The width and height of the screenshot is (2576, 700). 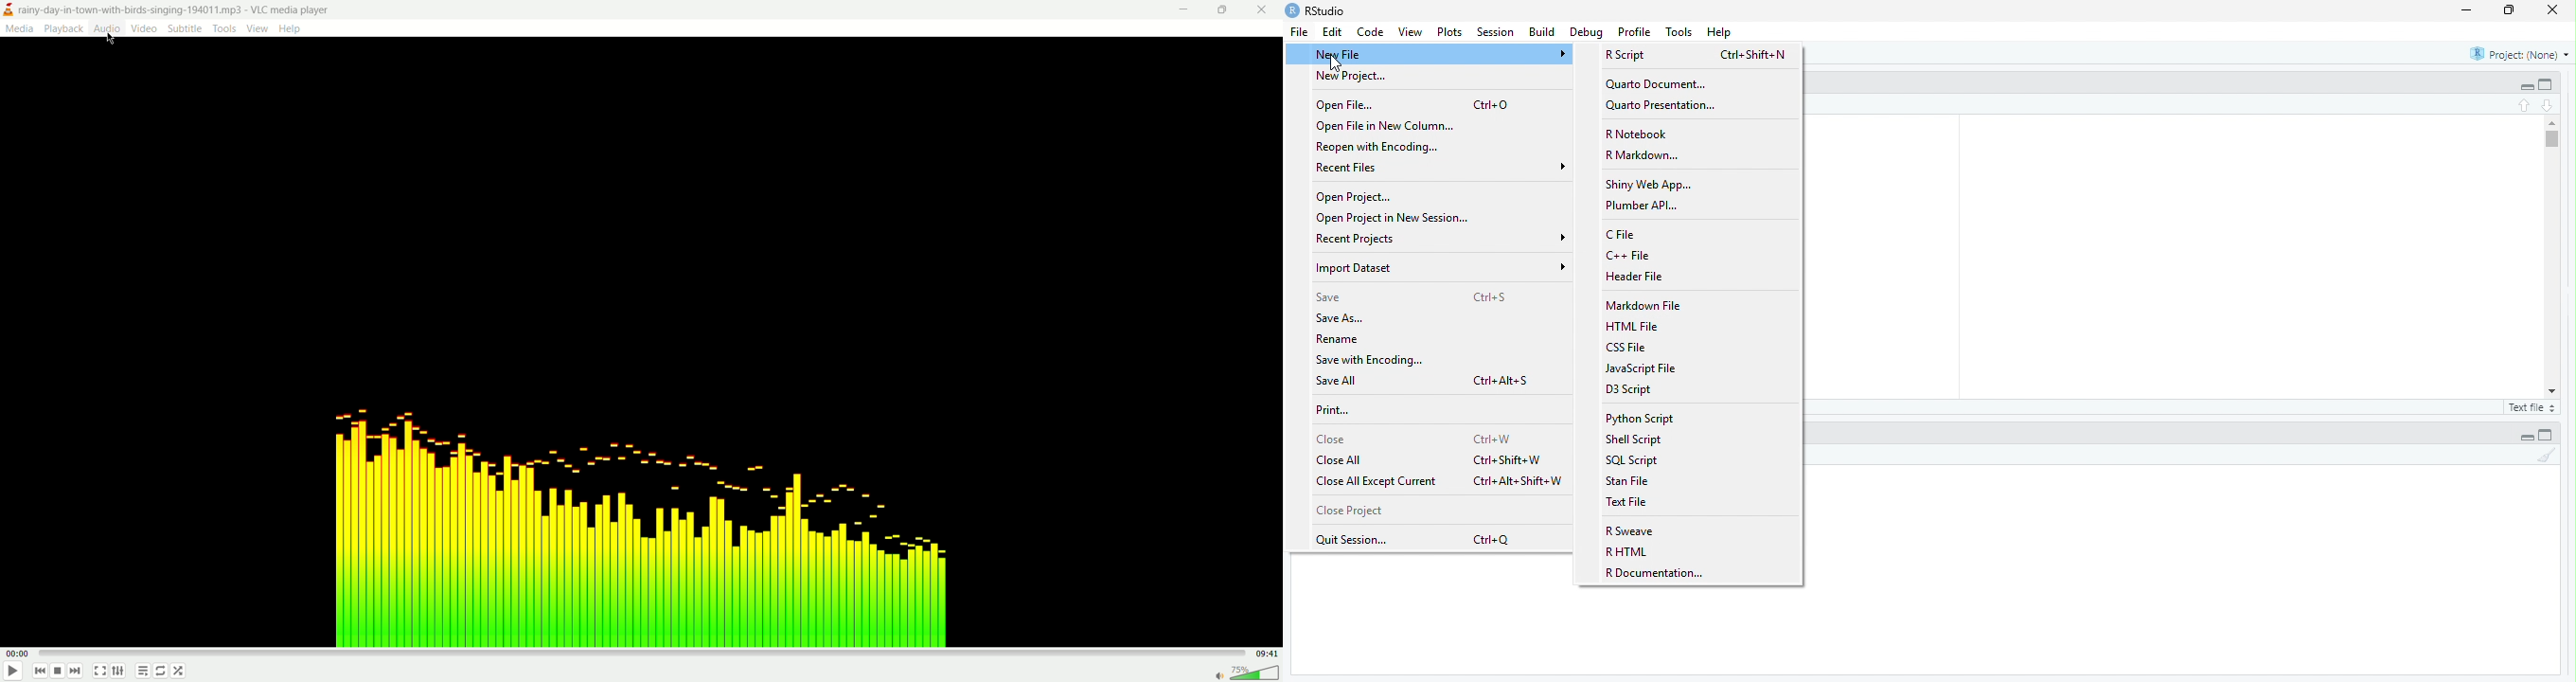 What do you see at coordinates (1356, 77) in the screenshot?
I see `New Project...` at bounding box center [1356, 77].